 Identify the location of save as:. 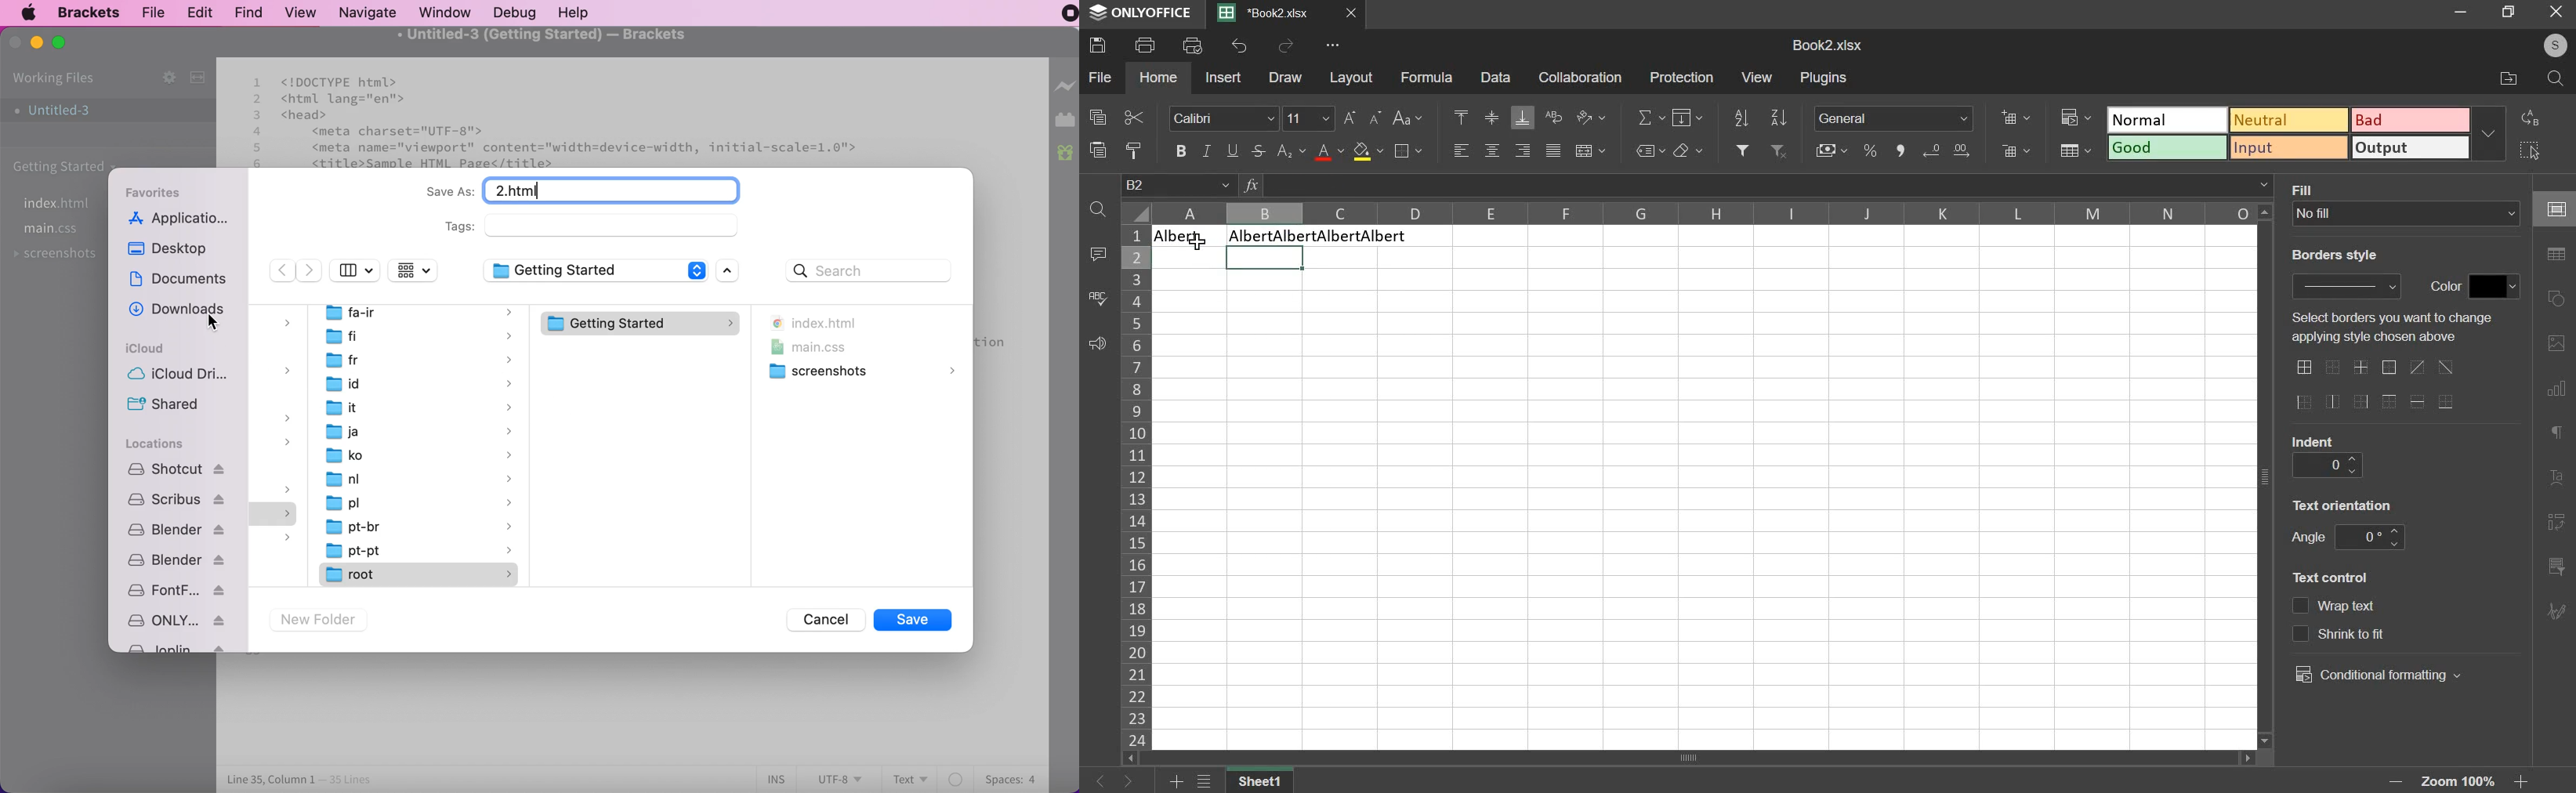
(446, 195).